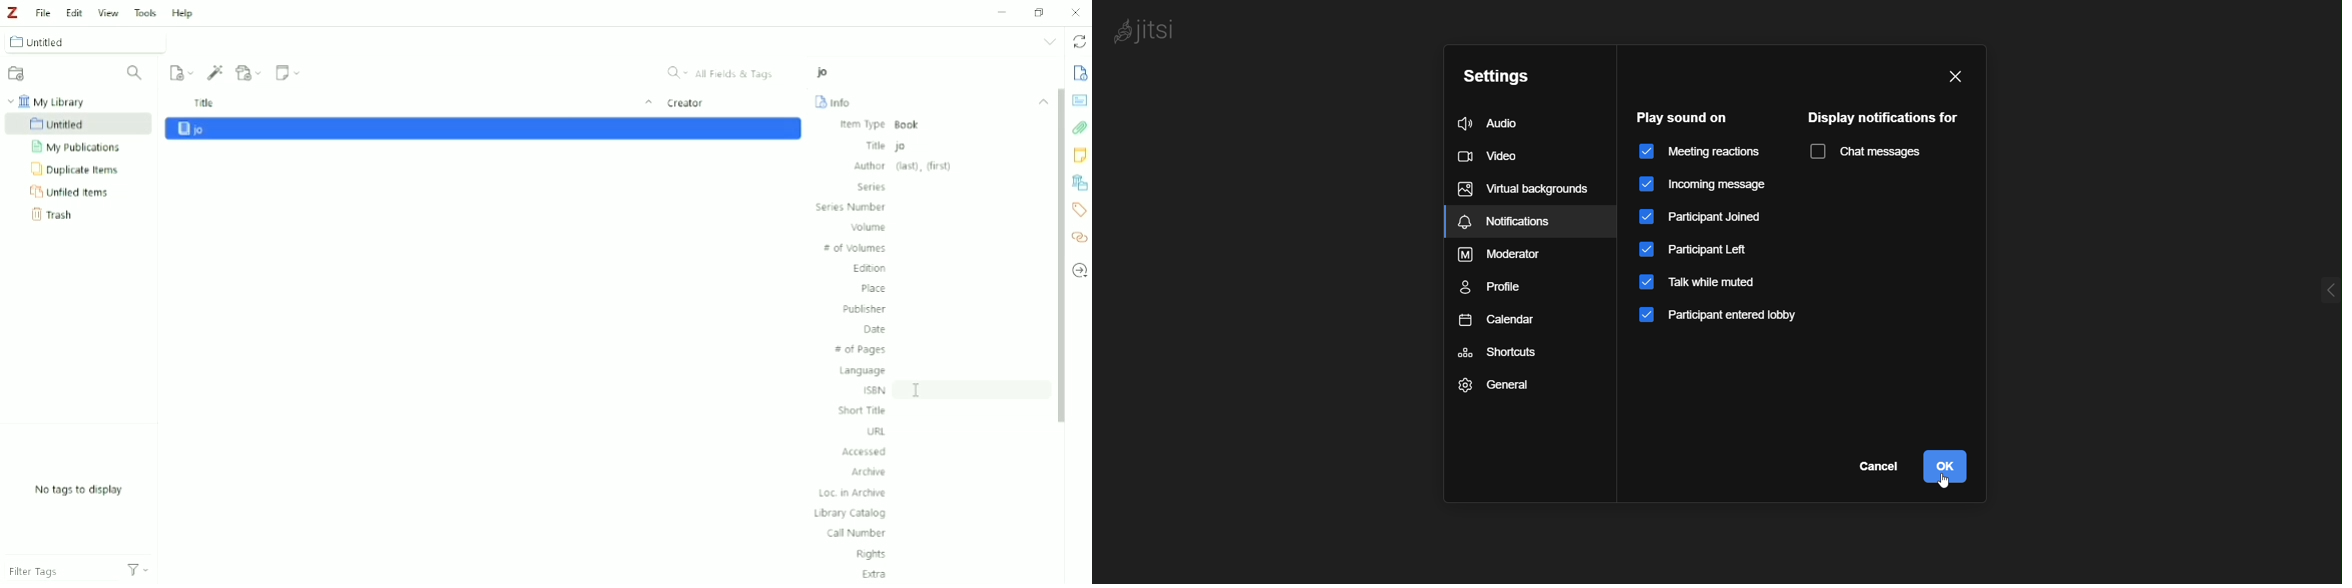 The height and width of the screenshot is (588, 2352). I want to click on Volume, so click(870, 228).